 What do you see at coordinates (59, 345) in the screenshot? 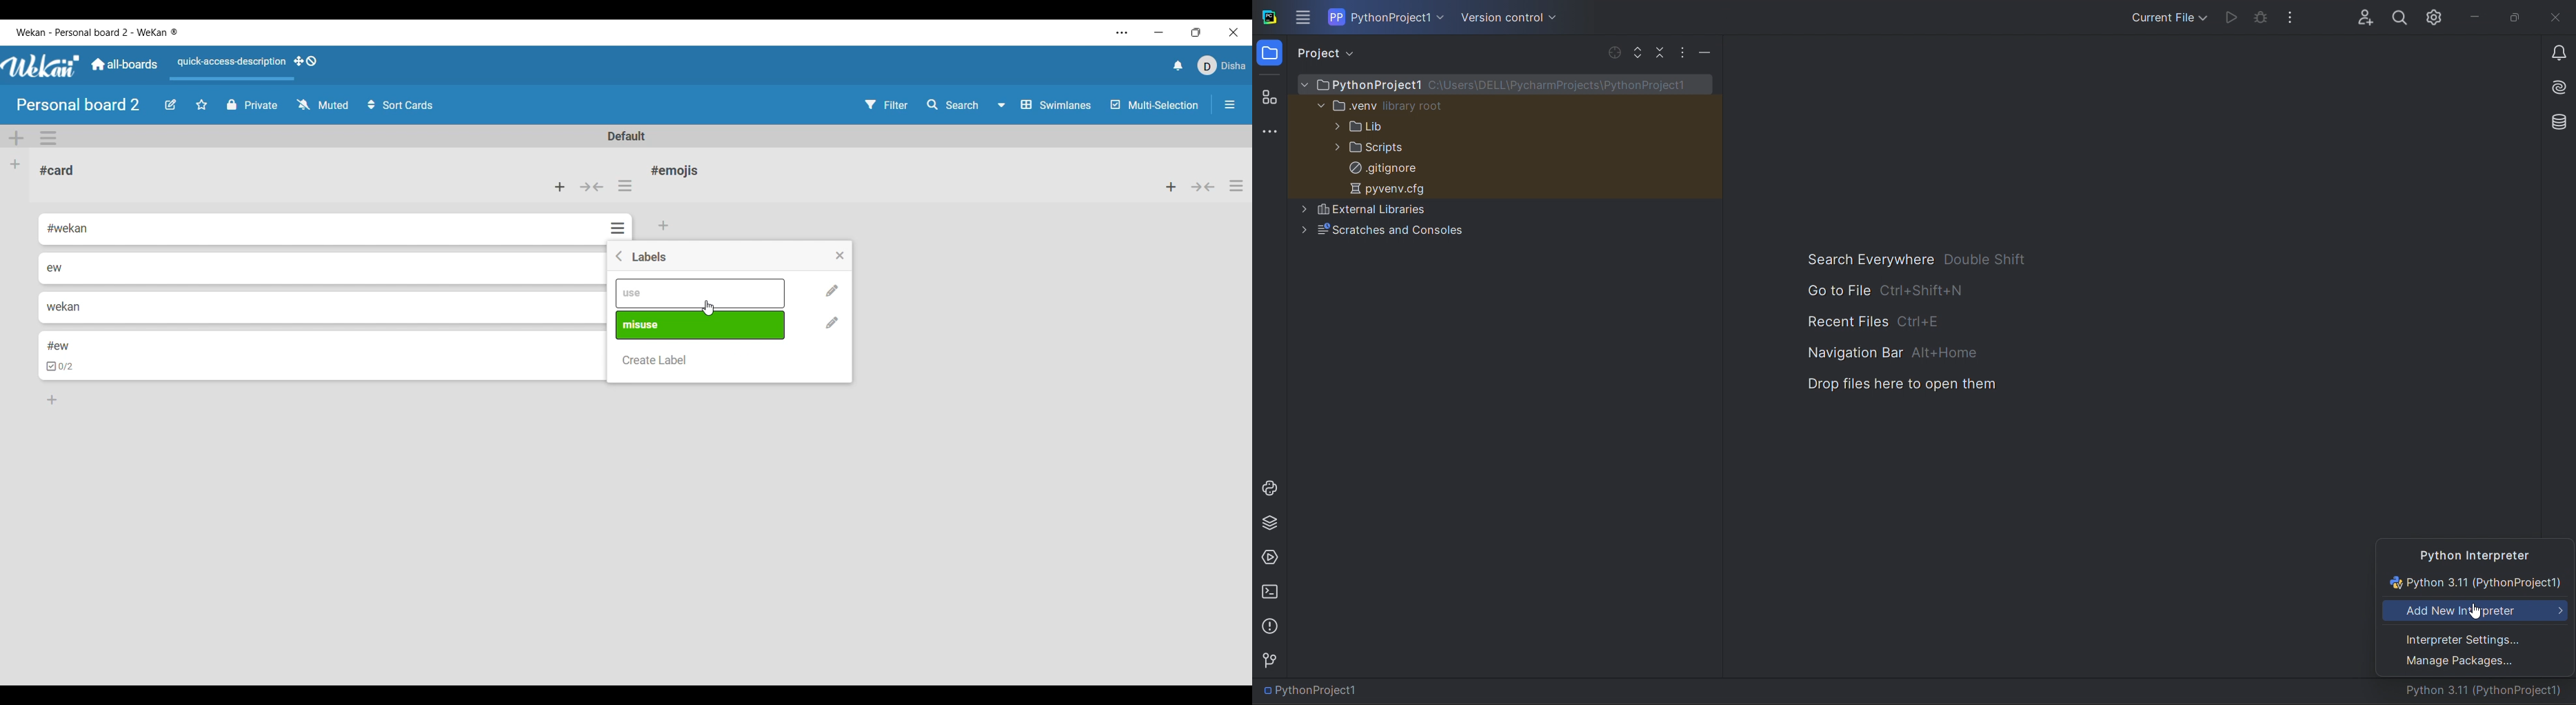
I see `#ew` at bounding box center [59, 345].